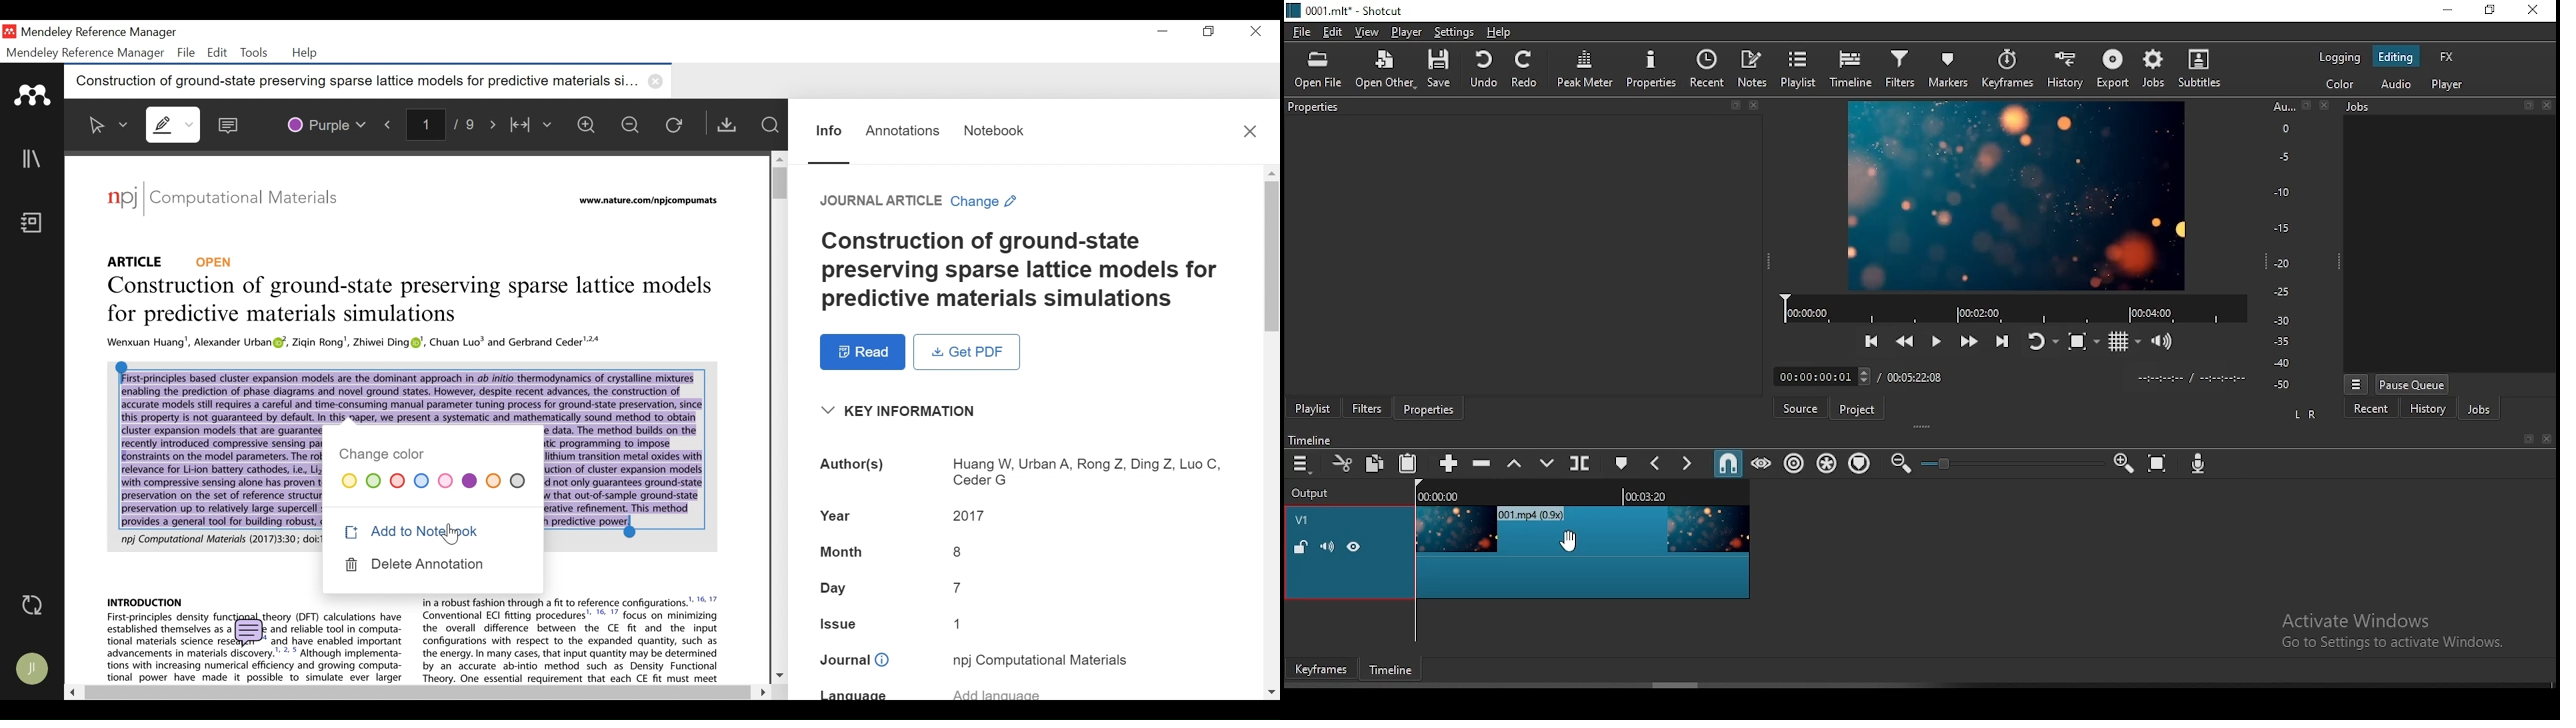 The height and width of the screenshot is (728, 2576). What do you see at coordinates (829, 131) in the screenshot?
I see `Information ` at bounding box center [829, 131].